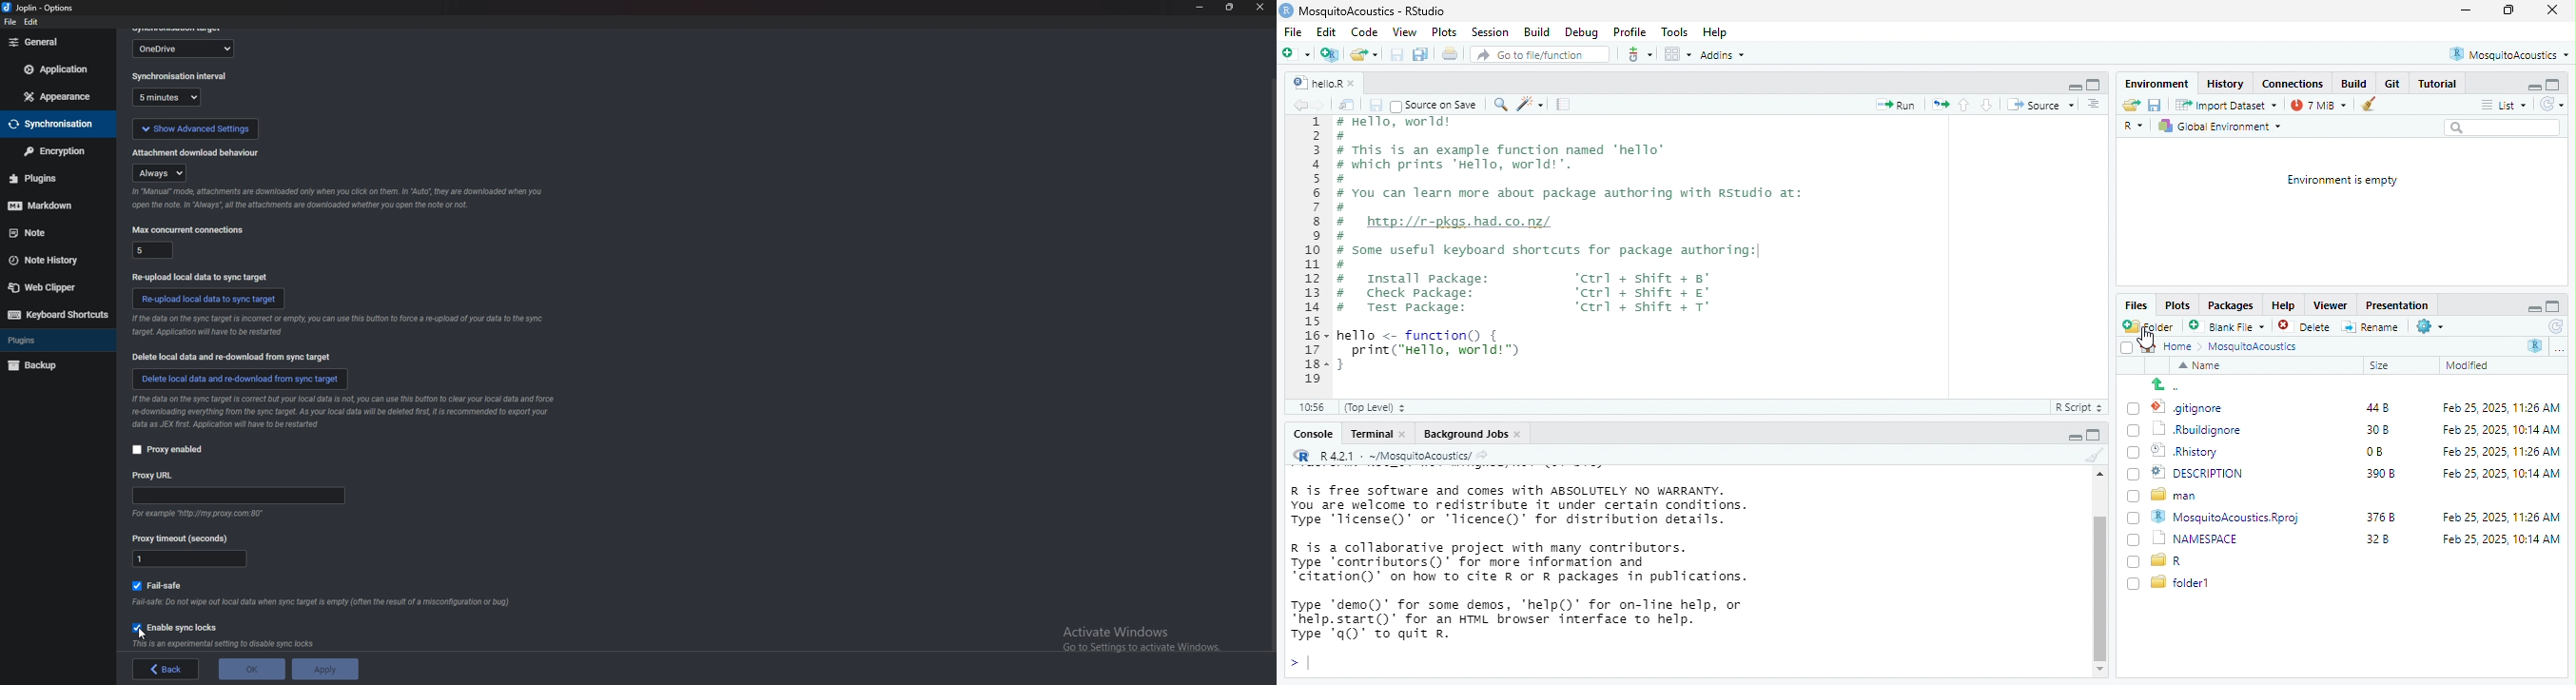 Image resolution: width=2576 pixels, height=700 pixels. I want to click on  DESCRIPTION, so click(2212, 474).